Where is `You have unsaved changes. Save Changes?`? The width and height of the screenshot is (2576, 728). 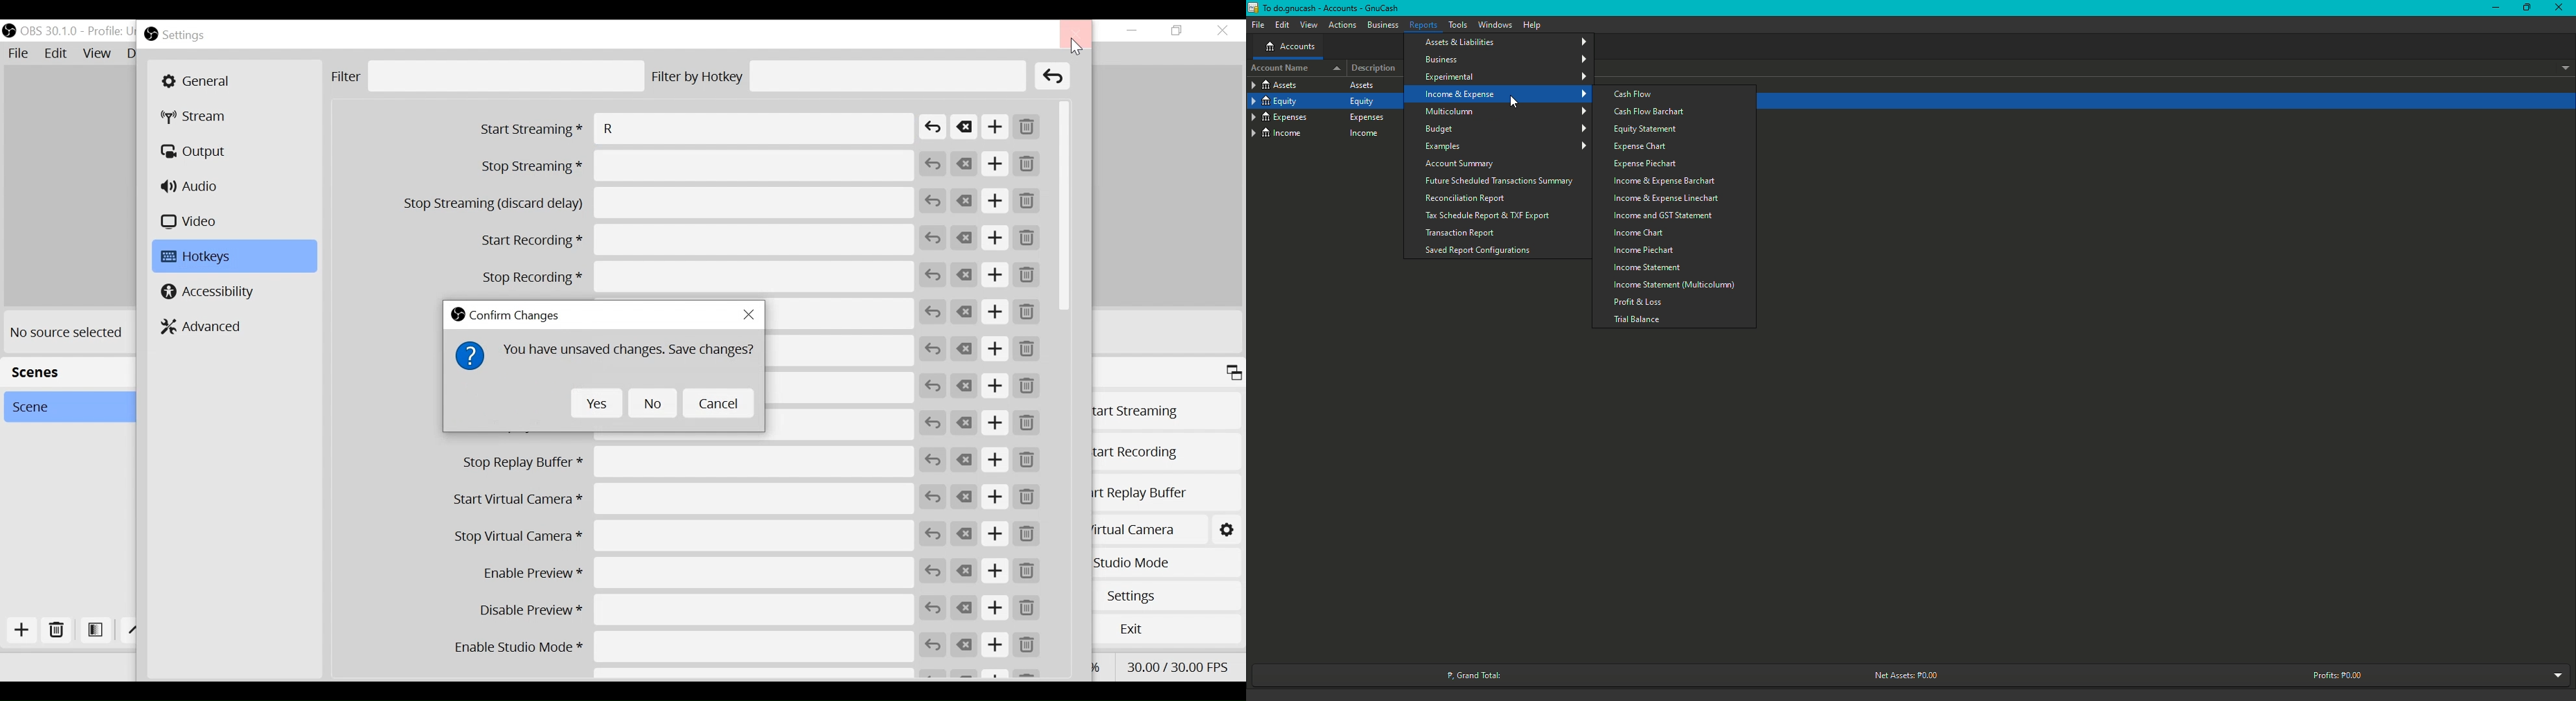 You have unsaved changes. Save Changes? is located at coordinates (604, 357).